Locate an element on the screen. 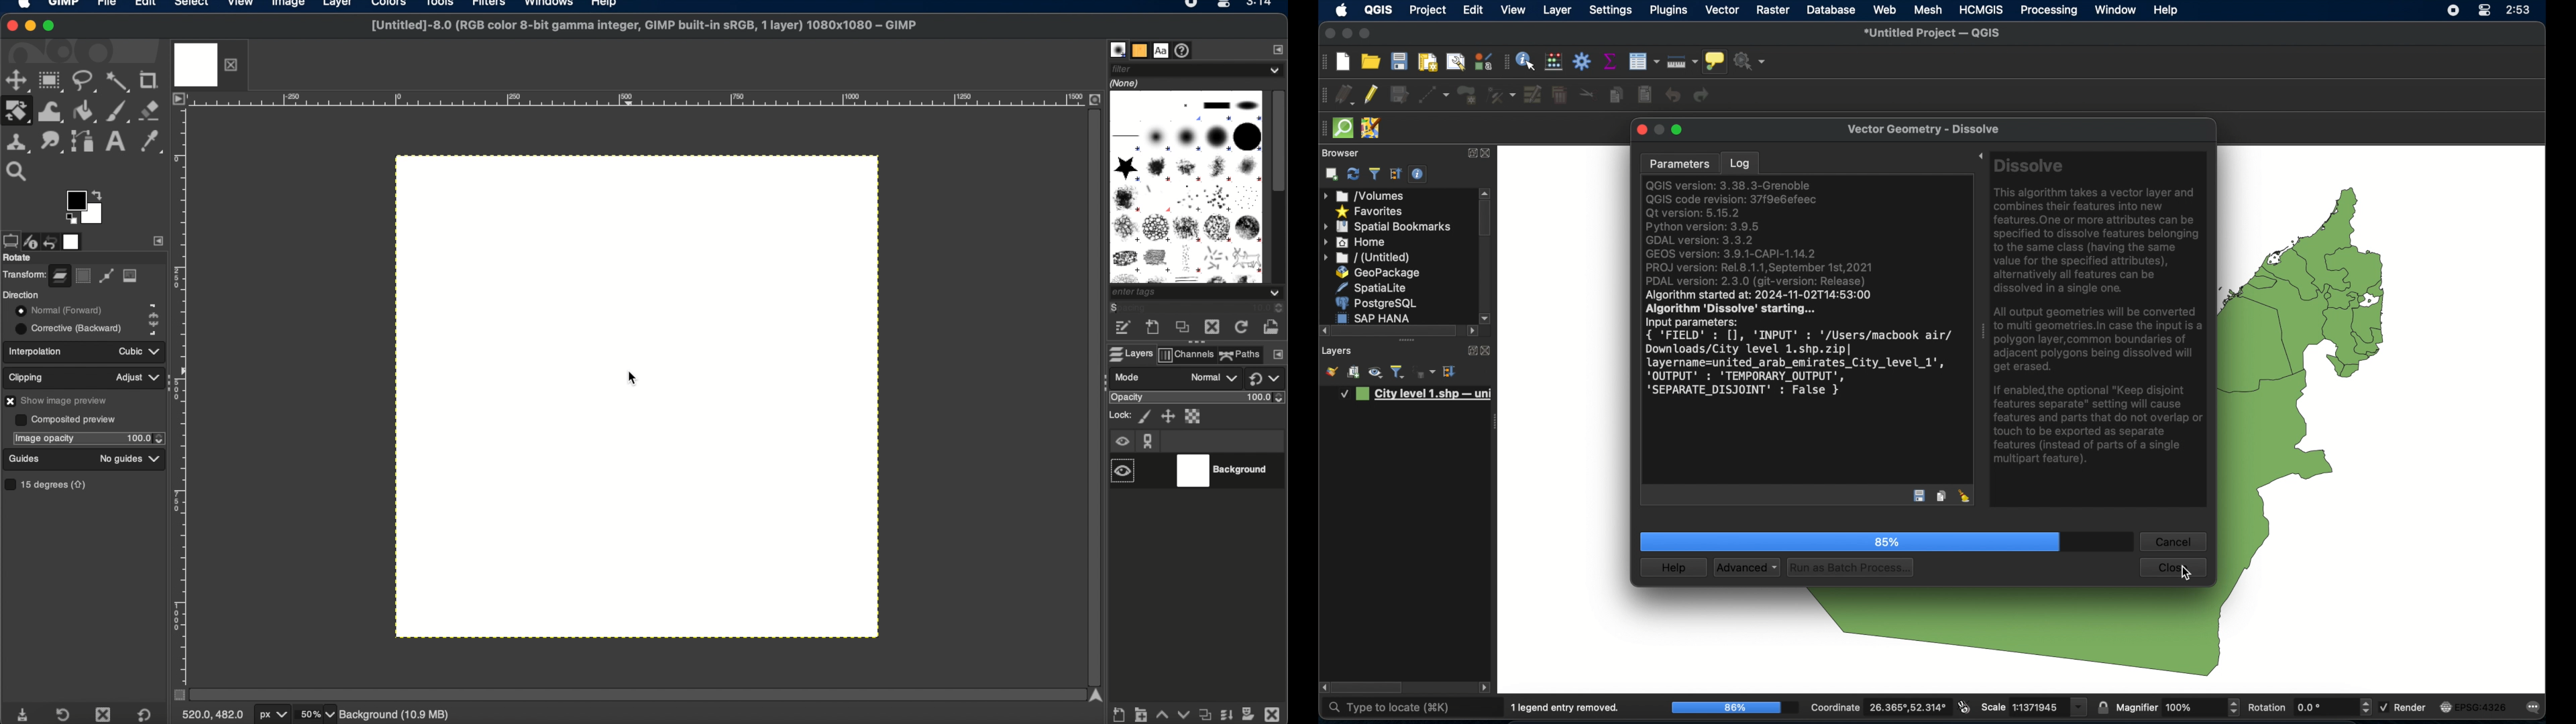 This screenshot has width=2576, height=728. toggle editing is located at coordinates (1372, 95).